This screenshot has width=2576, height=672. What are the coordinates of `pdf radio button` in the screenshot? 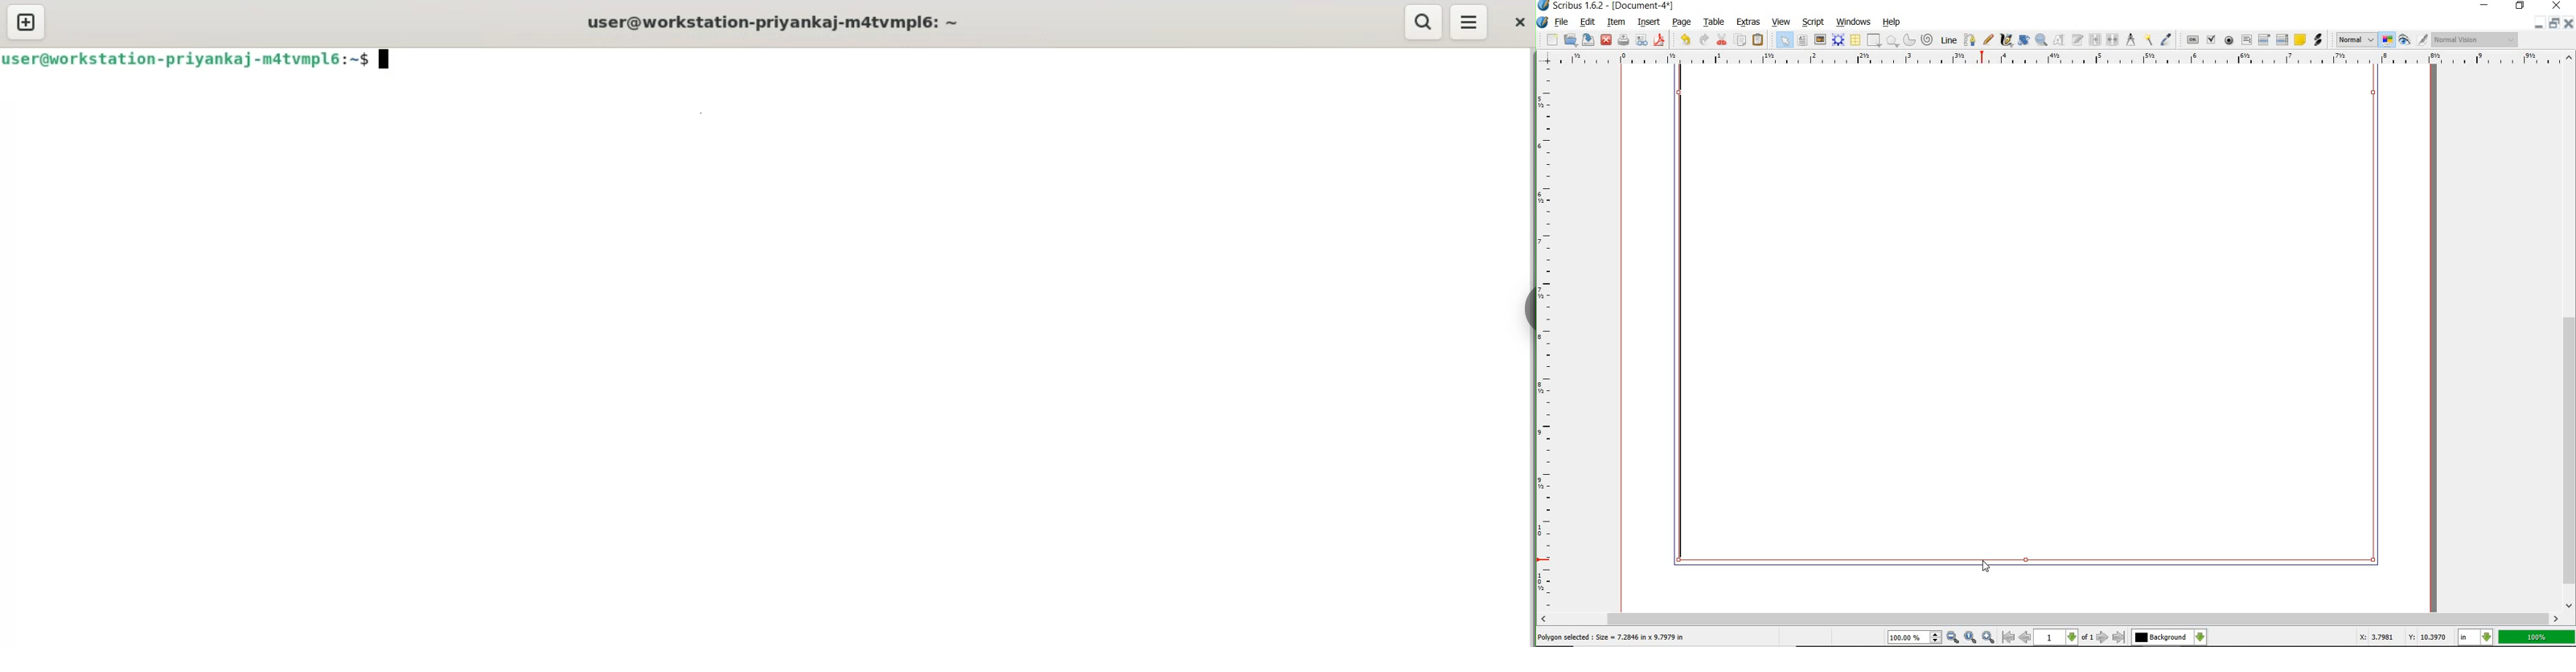 It's located at (2228, 41).